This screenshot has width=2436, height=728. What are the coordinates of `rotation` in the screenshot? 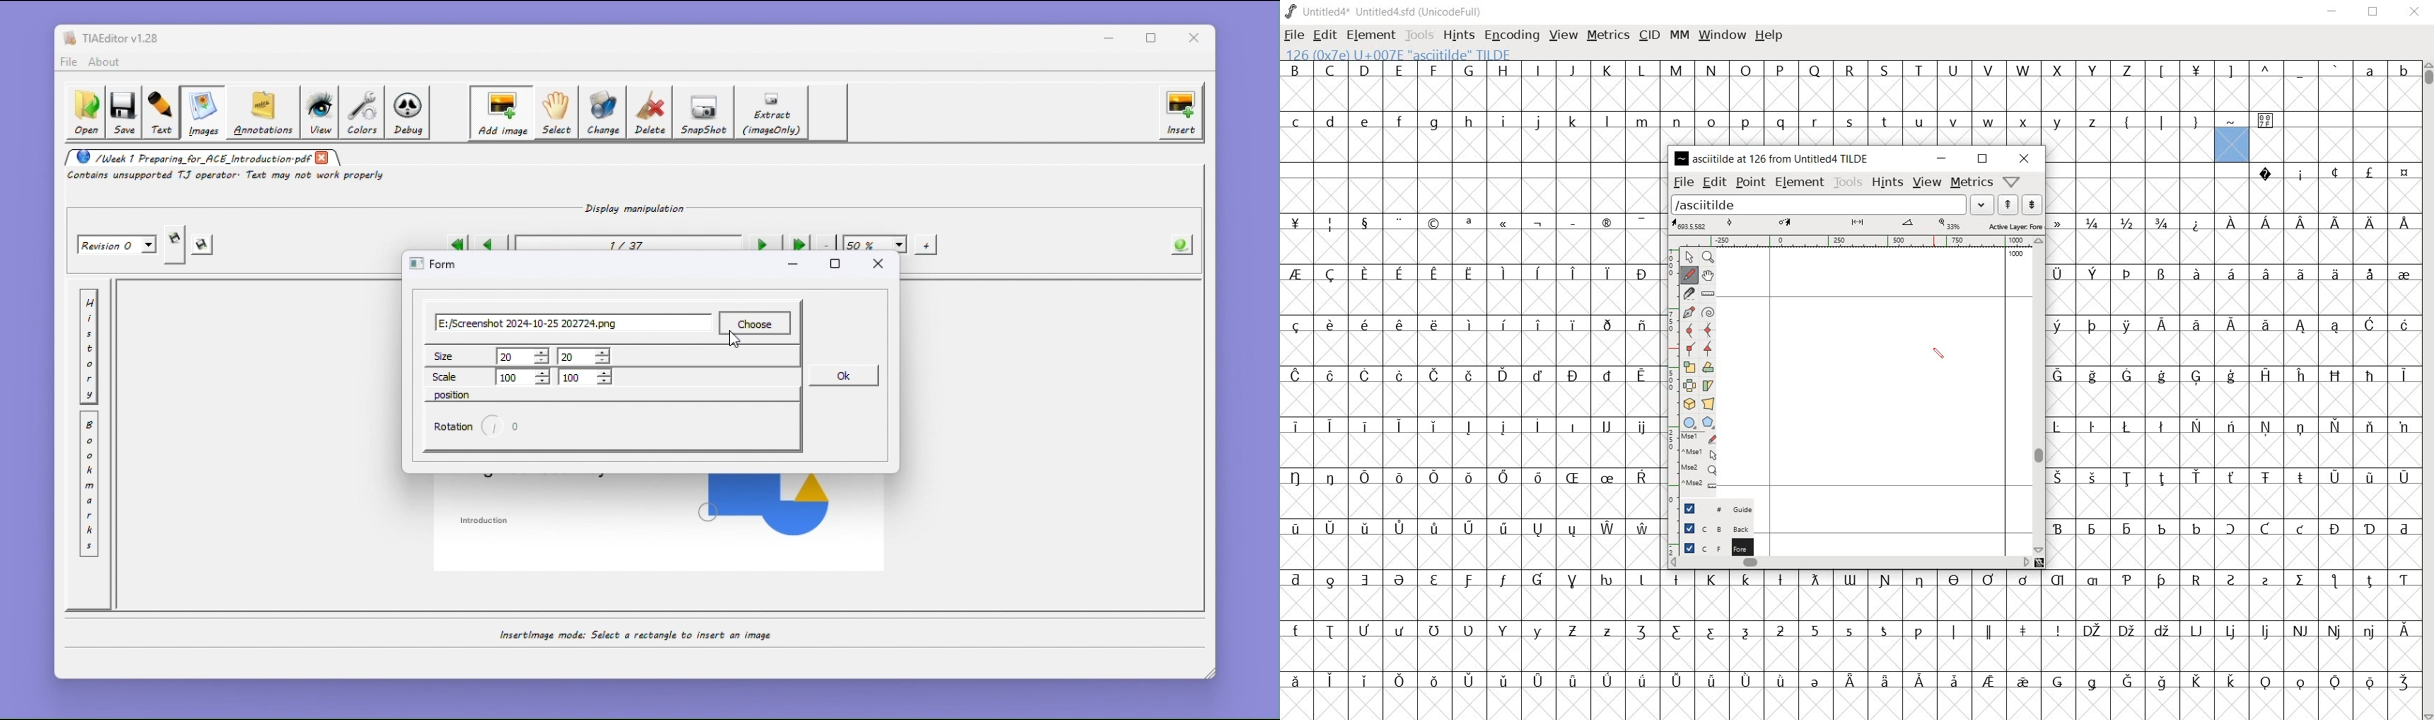 It's located at (453, 427).